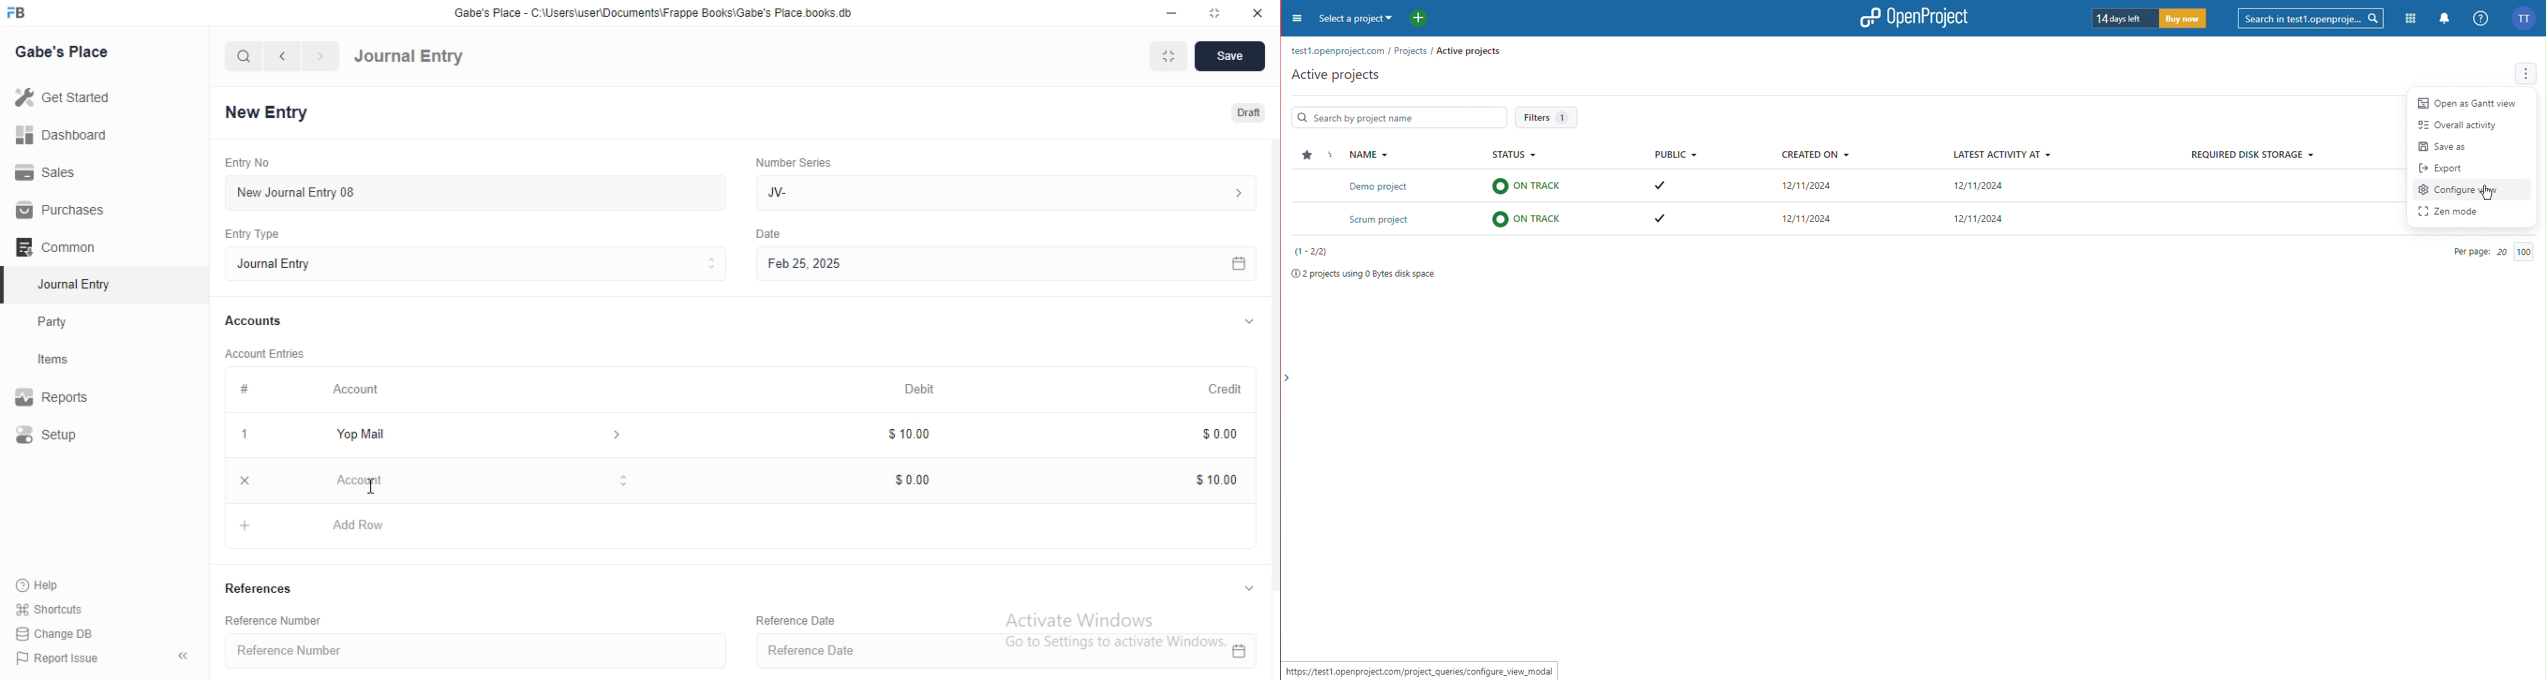 Image resolution: width=2548 pixels, height=700 pixels. Describe the element at coordinates (470, 192) in the screenshot. I see `New Journal Entry 08` at that location.